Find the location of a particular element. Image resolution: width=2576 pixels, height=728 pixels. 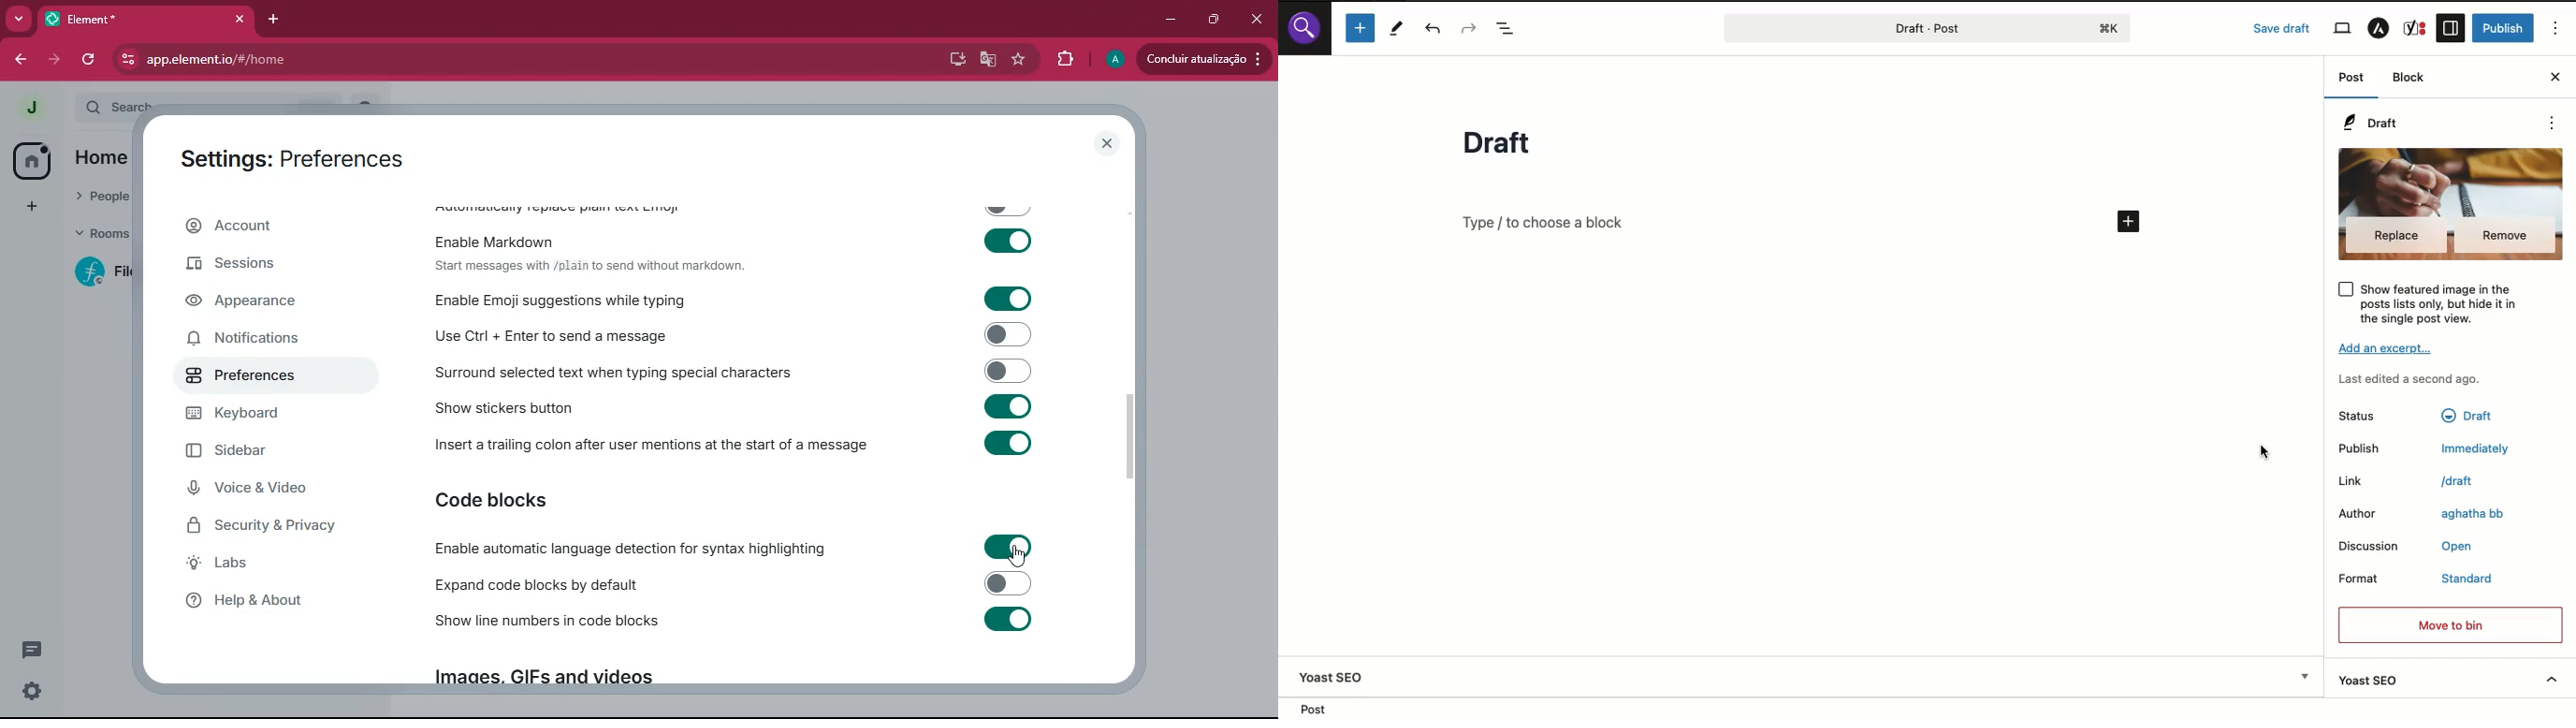

Enable Markdown is located at coordinates (737, 237).